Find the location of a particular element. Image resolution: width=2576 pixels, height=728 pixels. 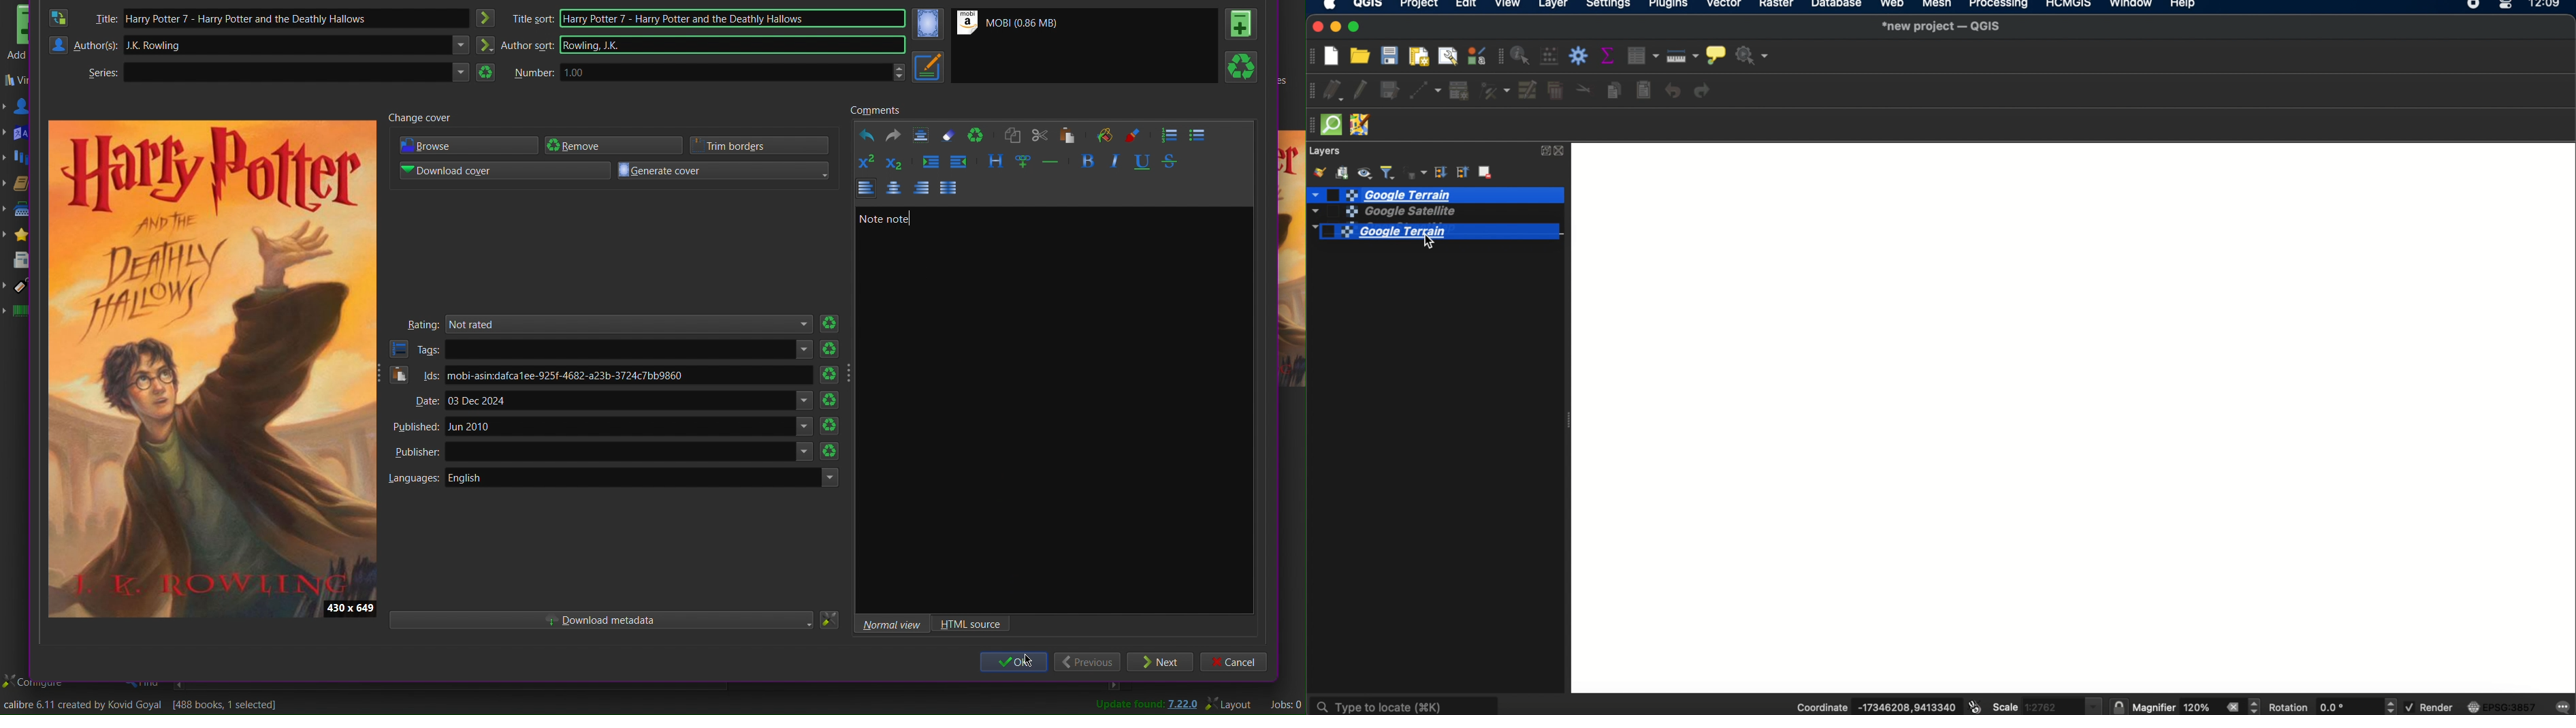

12.09 is located at coordinates (2550, 5).